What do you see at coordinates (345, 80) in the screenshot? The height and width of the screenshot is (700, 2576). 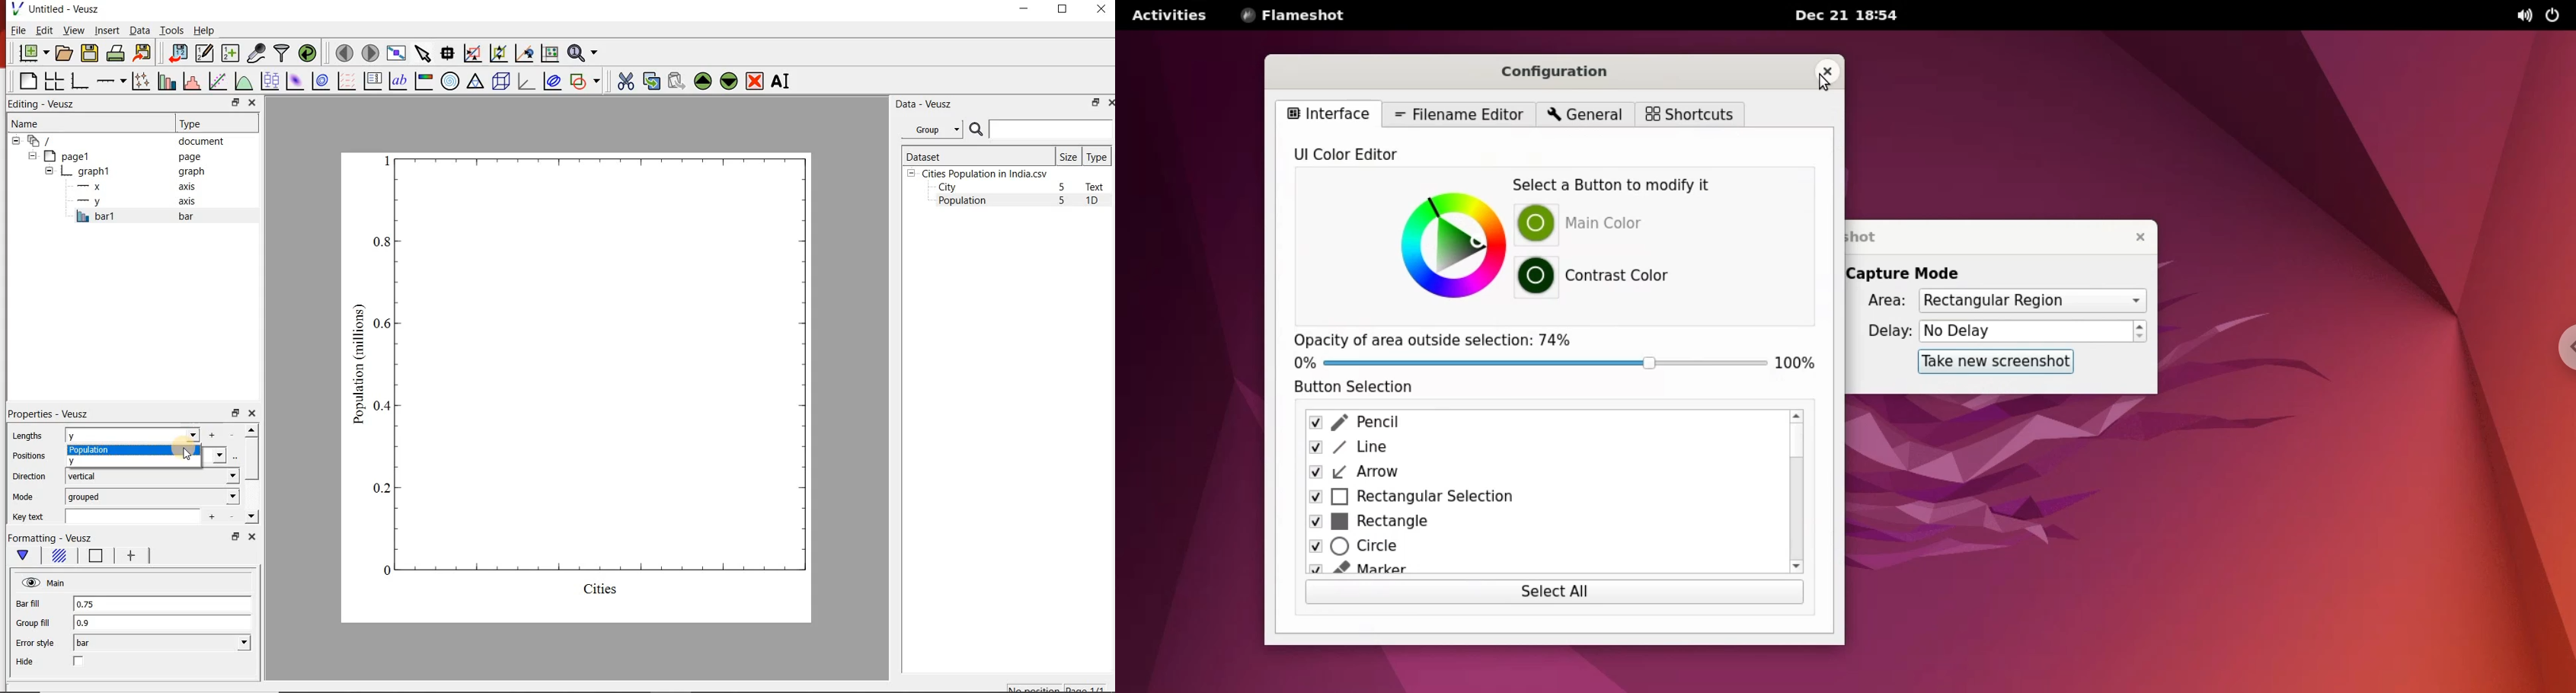 I see `plot a vector field` at bounding box center [345, 80].